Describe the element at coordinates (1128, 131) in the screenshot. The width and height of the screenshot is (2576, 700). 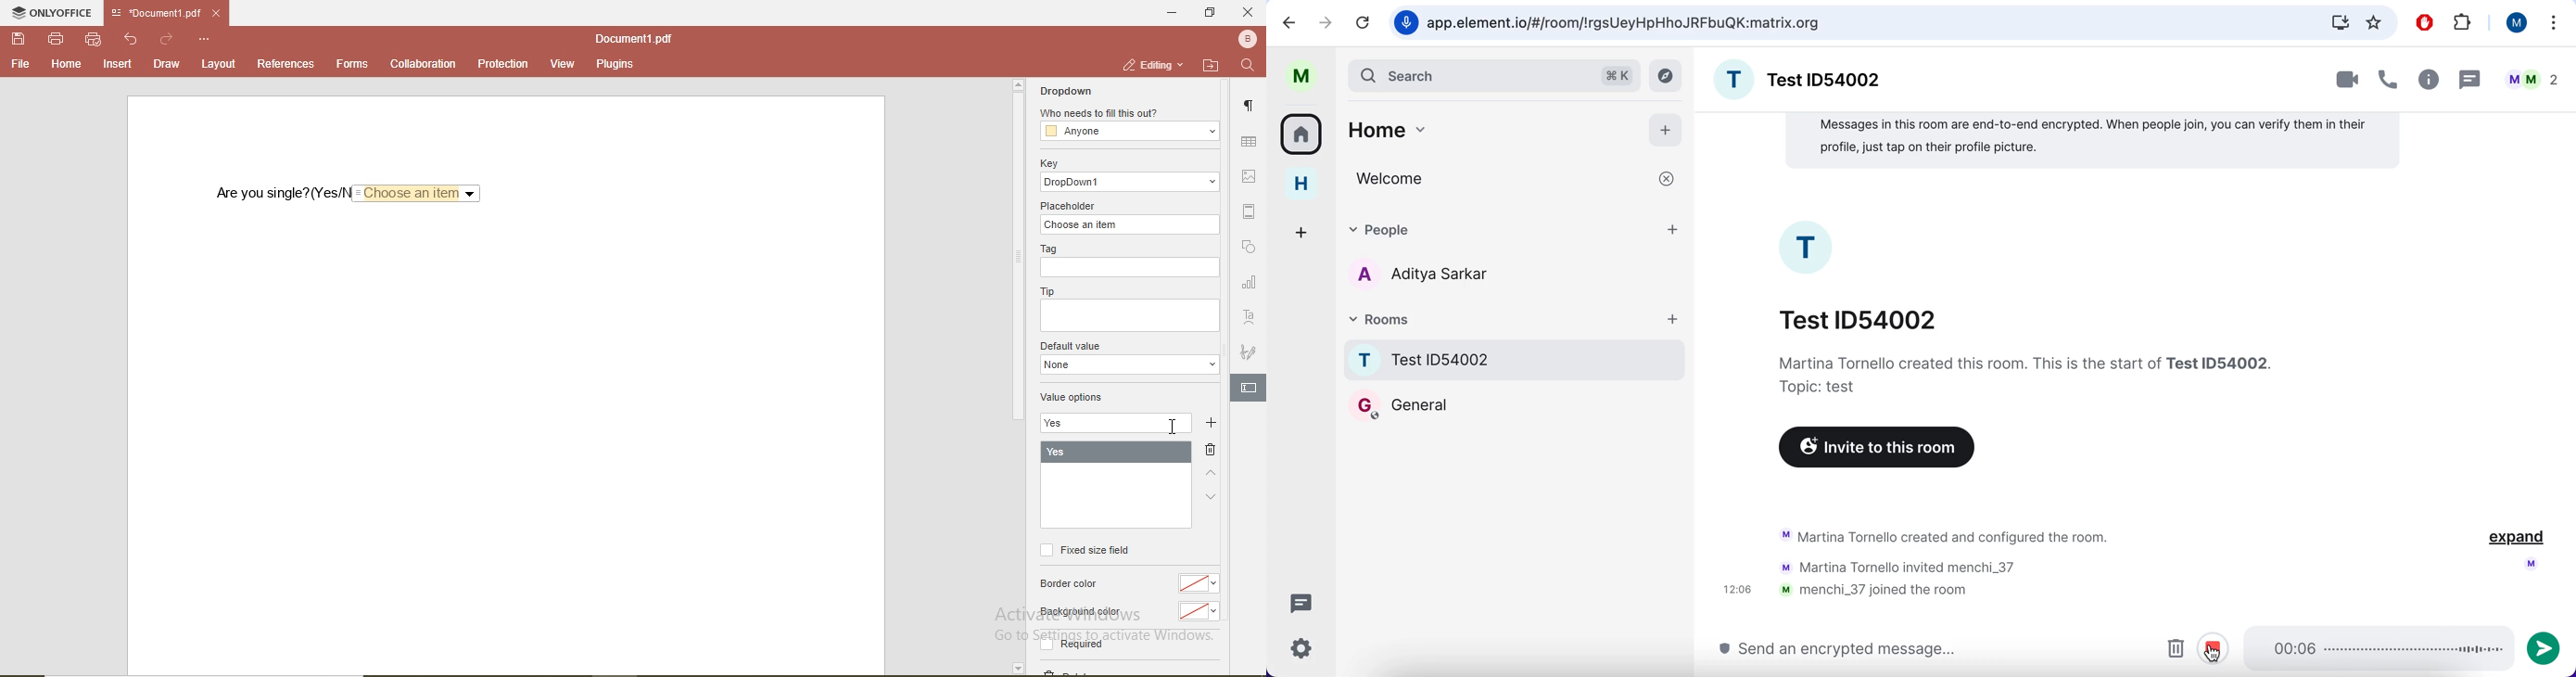
I see `anyone` at that location.